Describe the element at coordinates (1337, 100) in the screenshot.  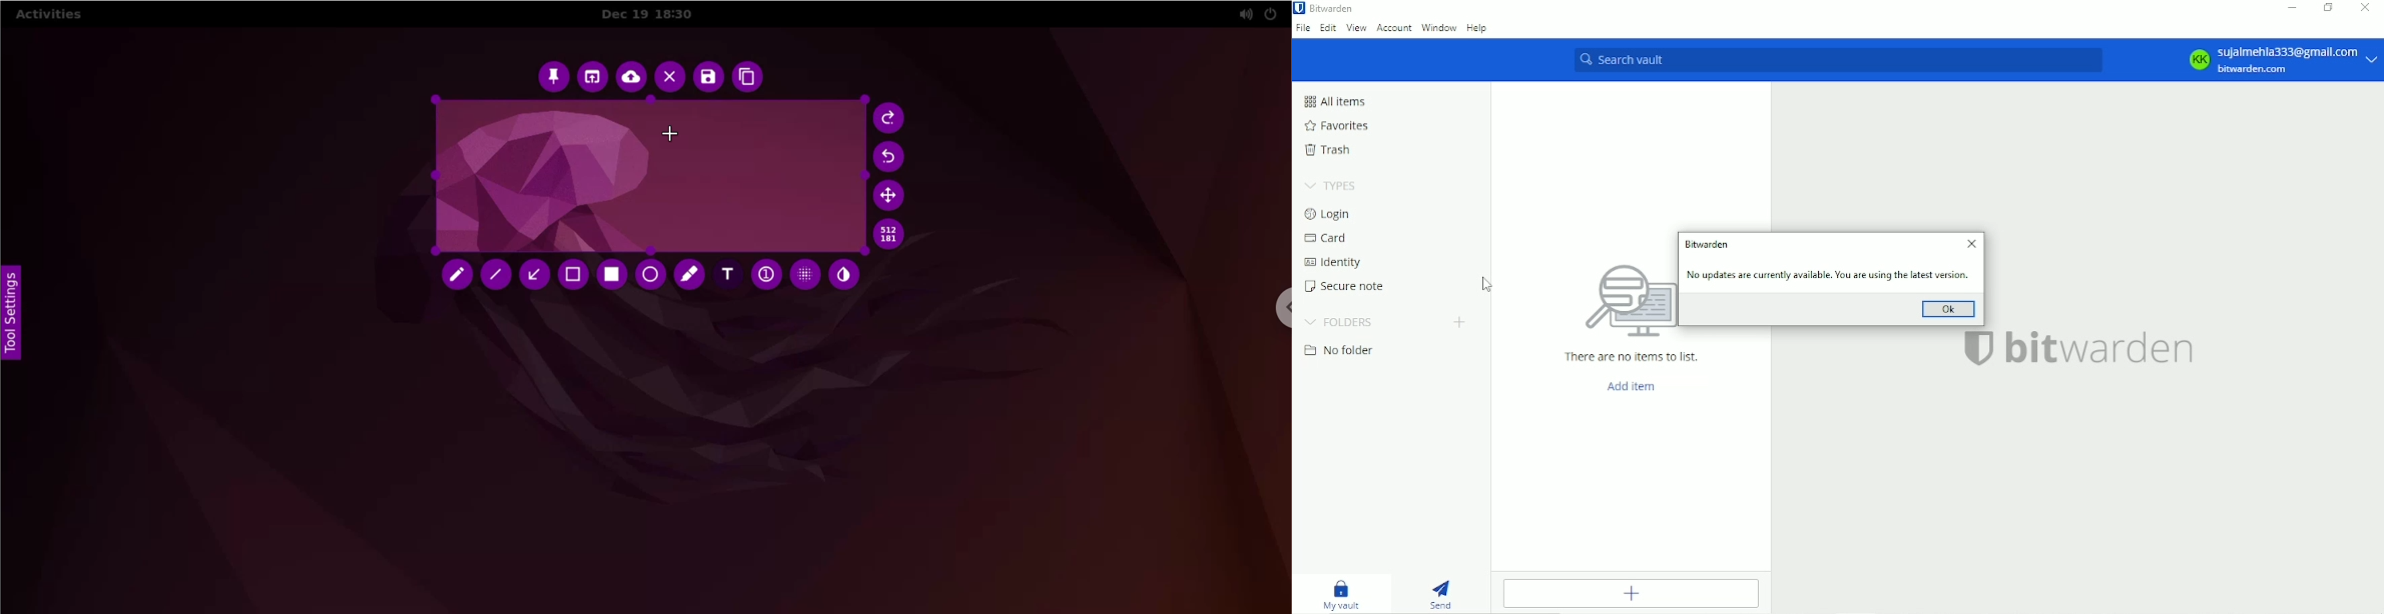
I see `All items` at that location.